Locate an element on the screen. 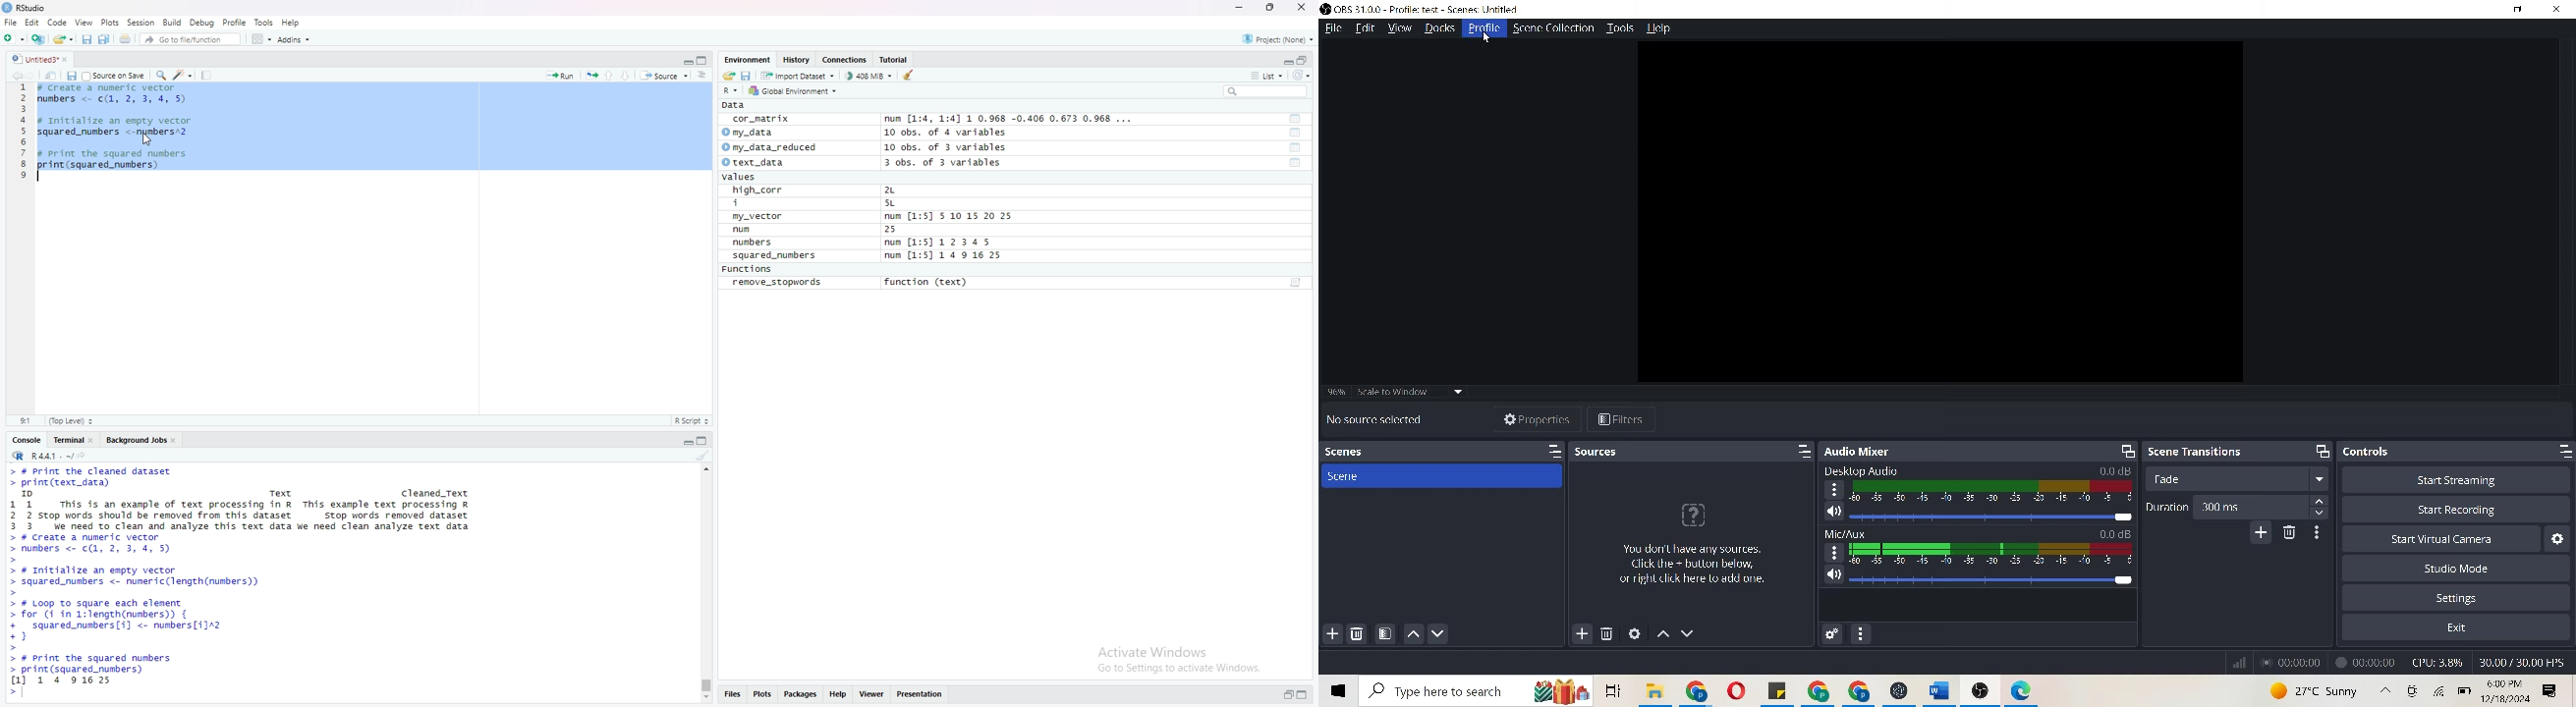  i is located at coordinates (760, 204).